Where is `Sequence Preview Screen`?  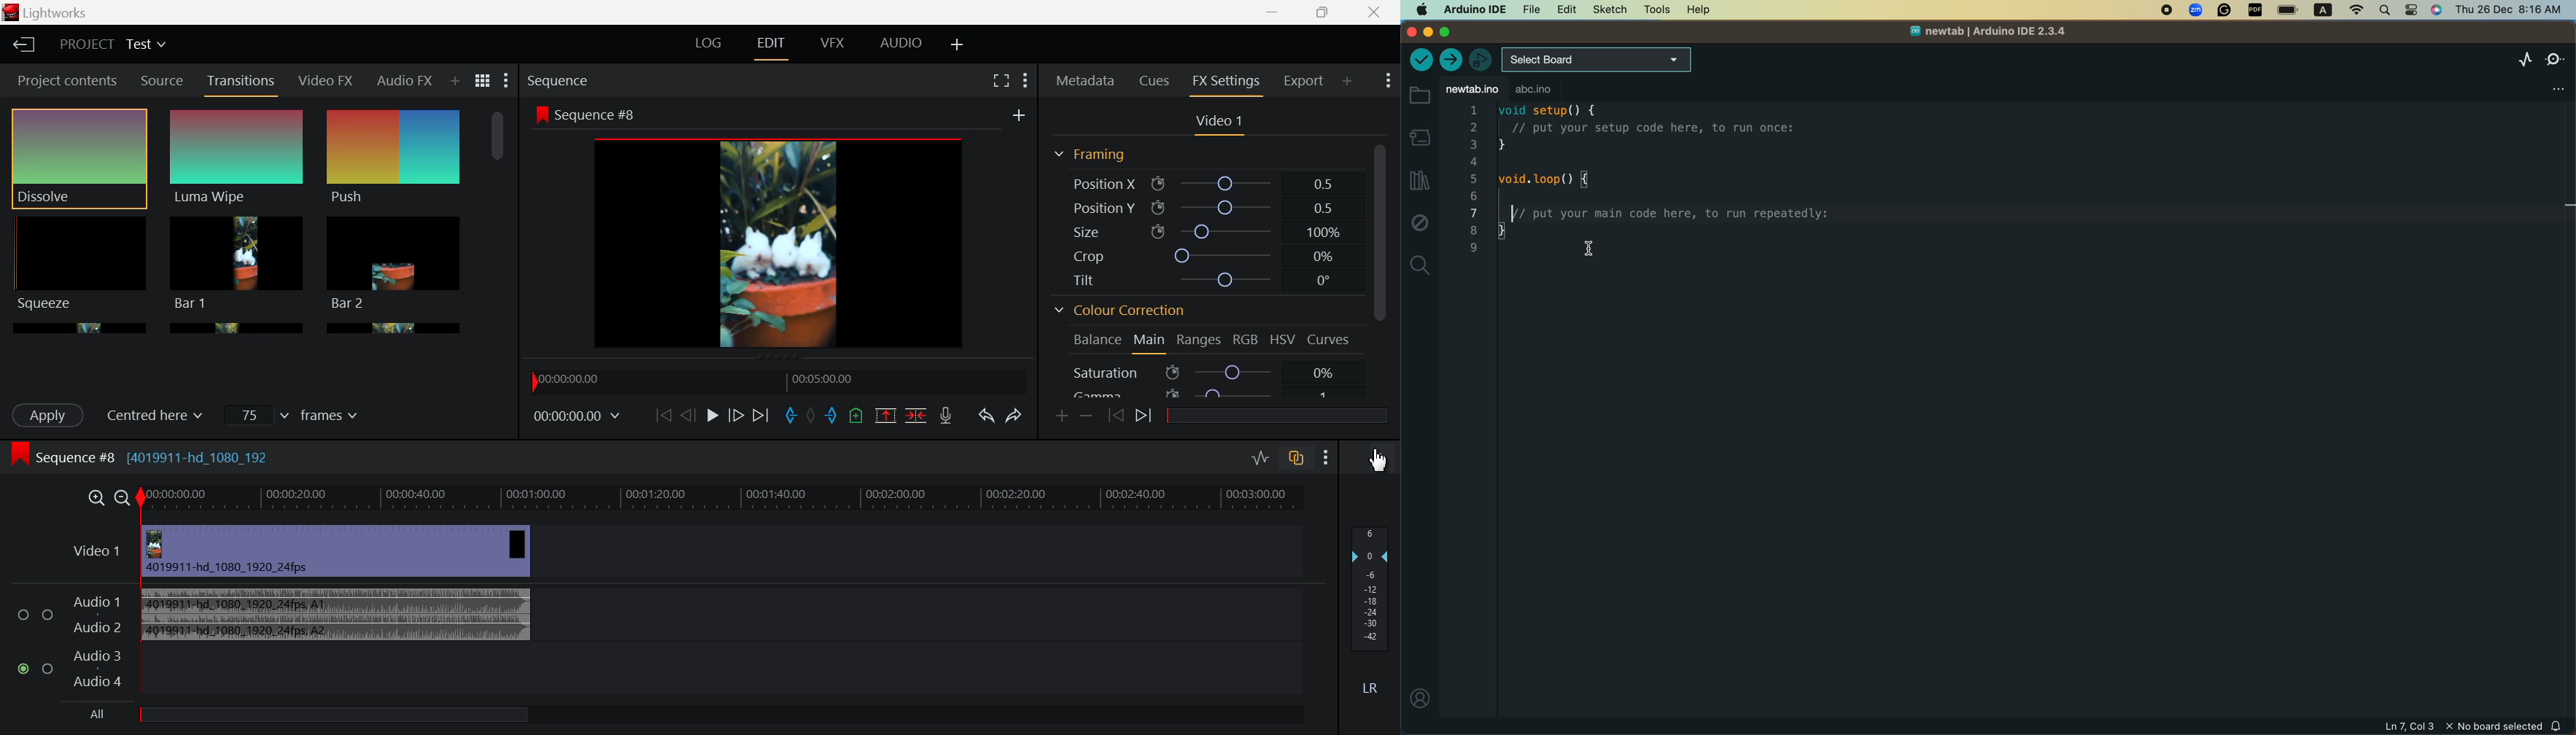
Sequence Preview Screen is located at coordinates (782, 229).